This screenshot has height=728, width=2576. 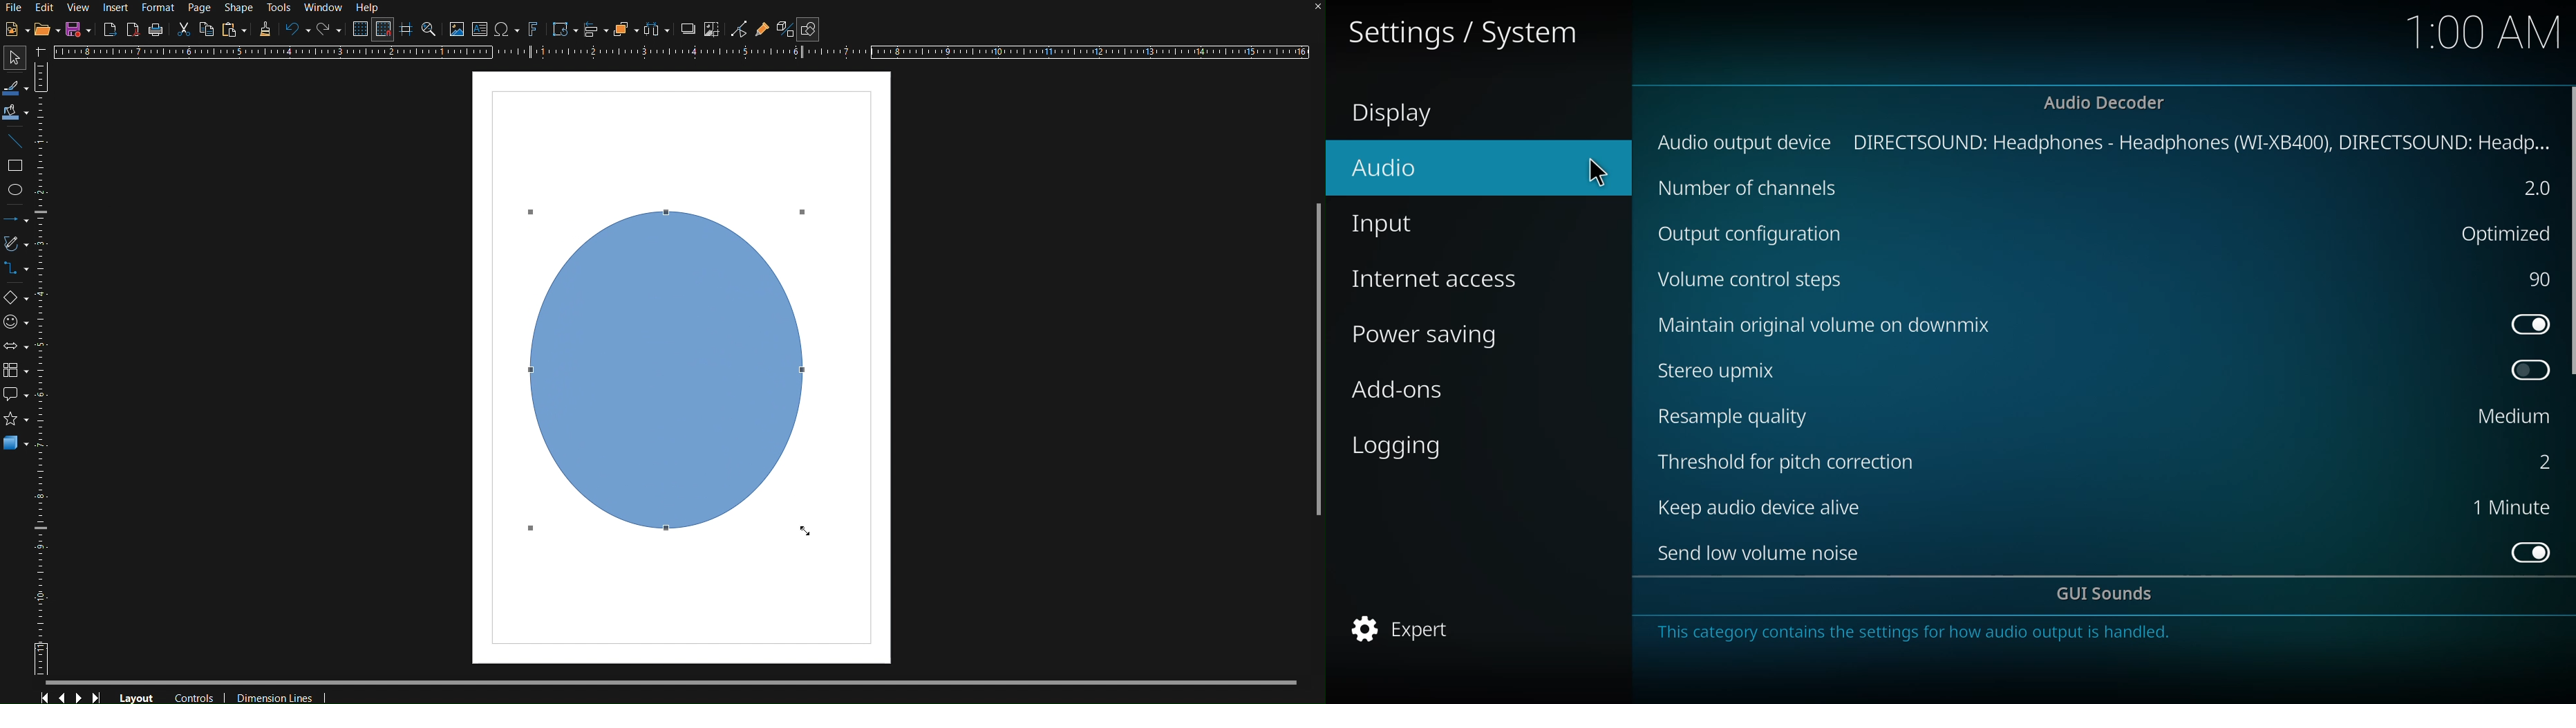 I want to click on Flowchart, so click(x=19, y=368).